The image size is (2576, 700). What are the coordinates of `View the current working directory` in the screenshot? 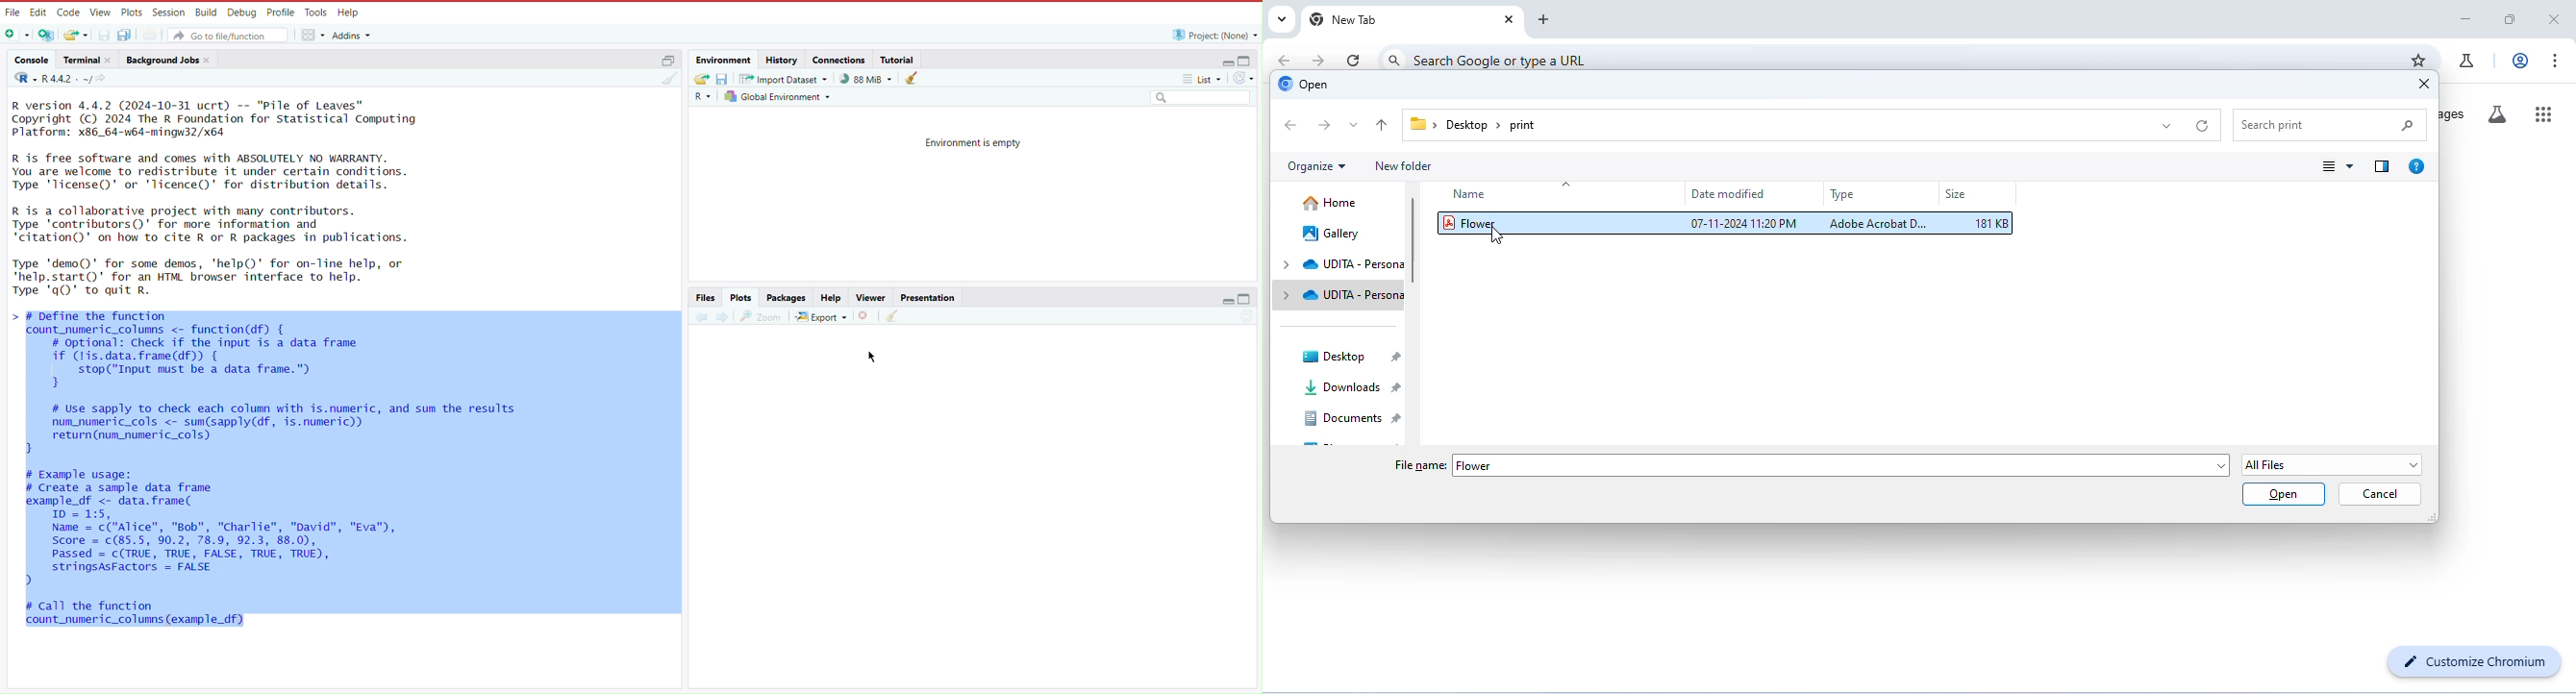 It's located at (105, 78).